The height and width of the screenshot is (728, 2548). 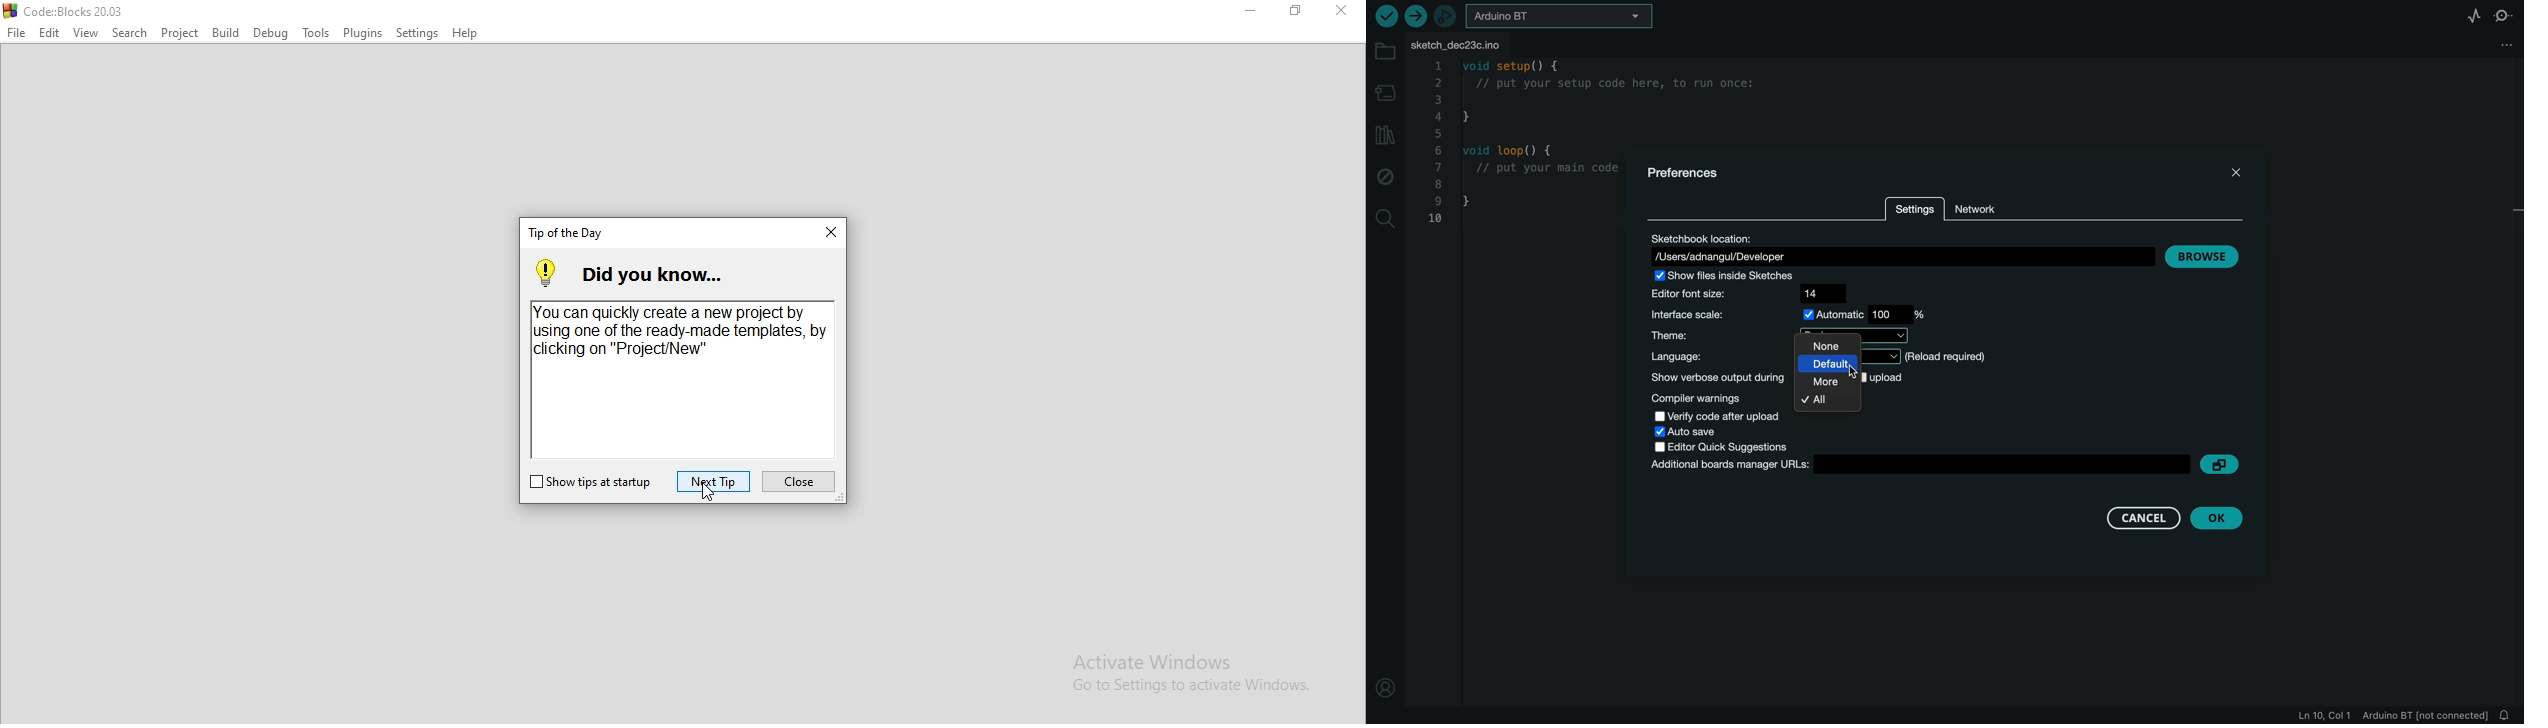 What do you see at coordinates (1829, 384) in the screenshot?
I see `more` at bounding box center [1829, 384].